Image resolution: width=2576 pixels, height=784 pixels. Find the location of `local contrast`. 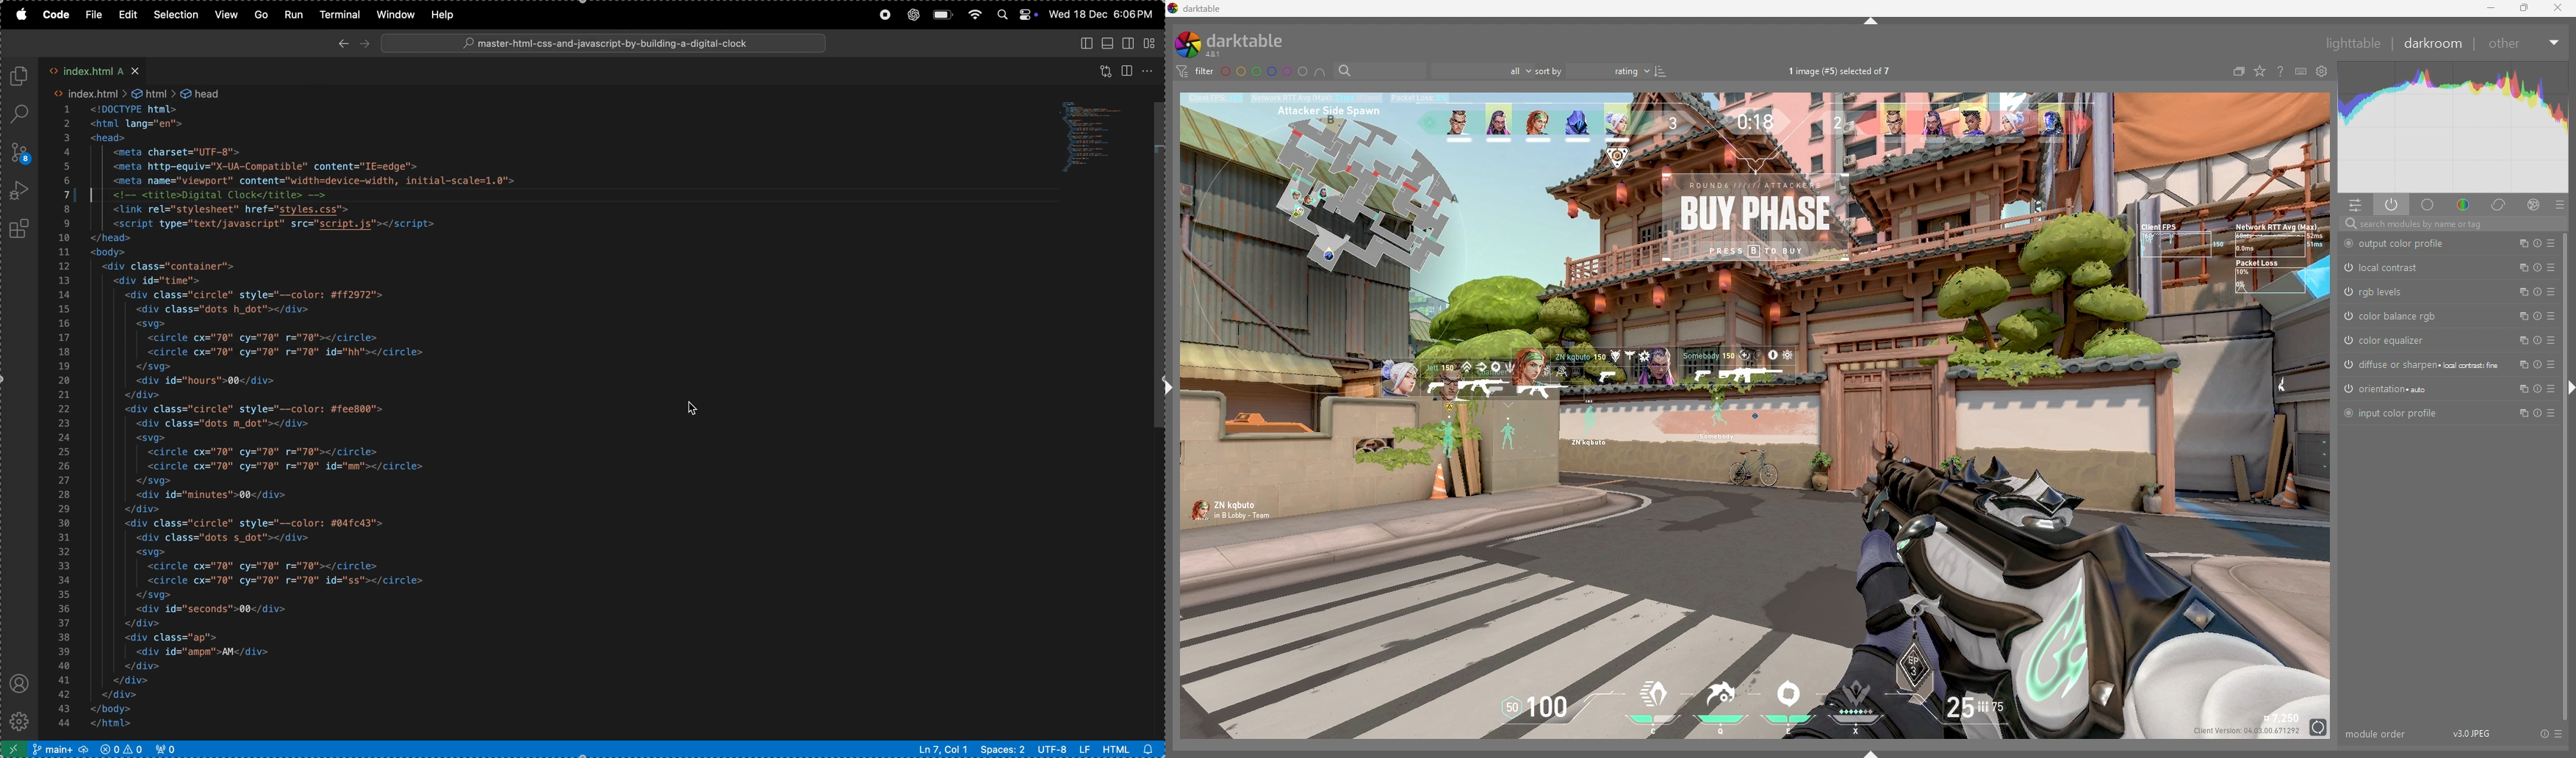

local contrast is located at coordinates (2386, 267).